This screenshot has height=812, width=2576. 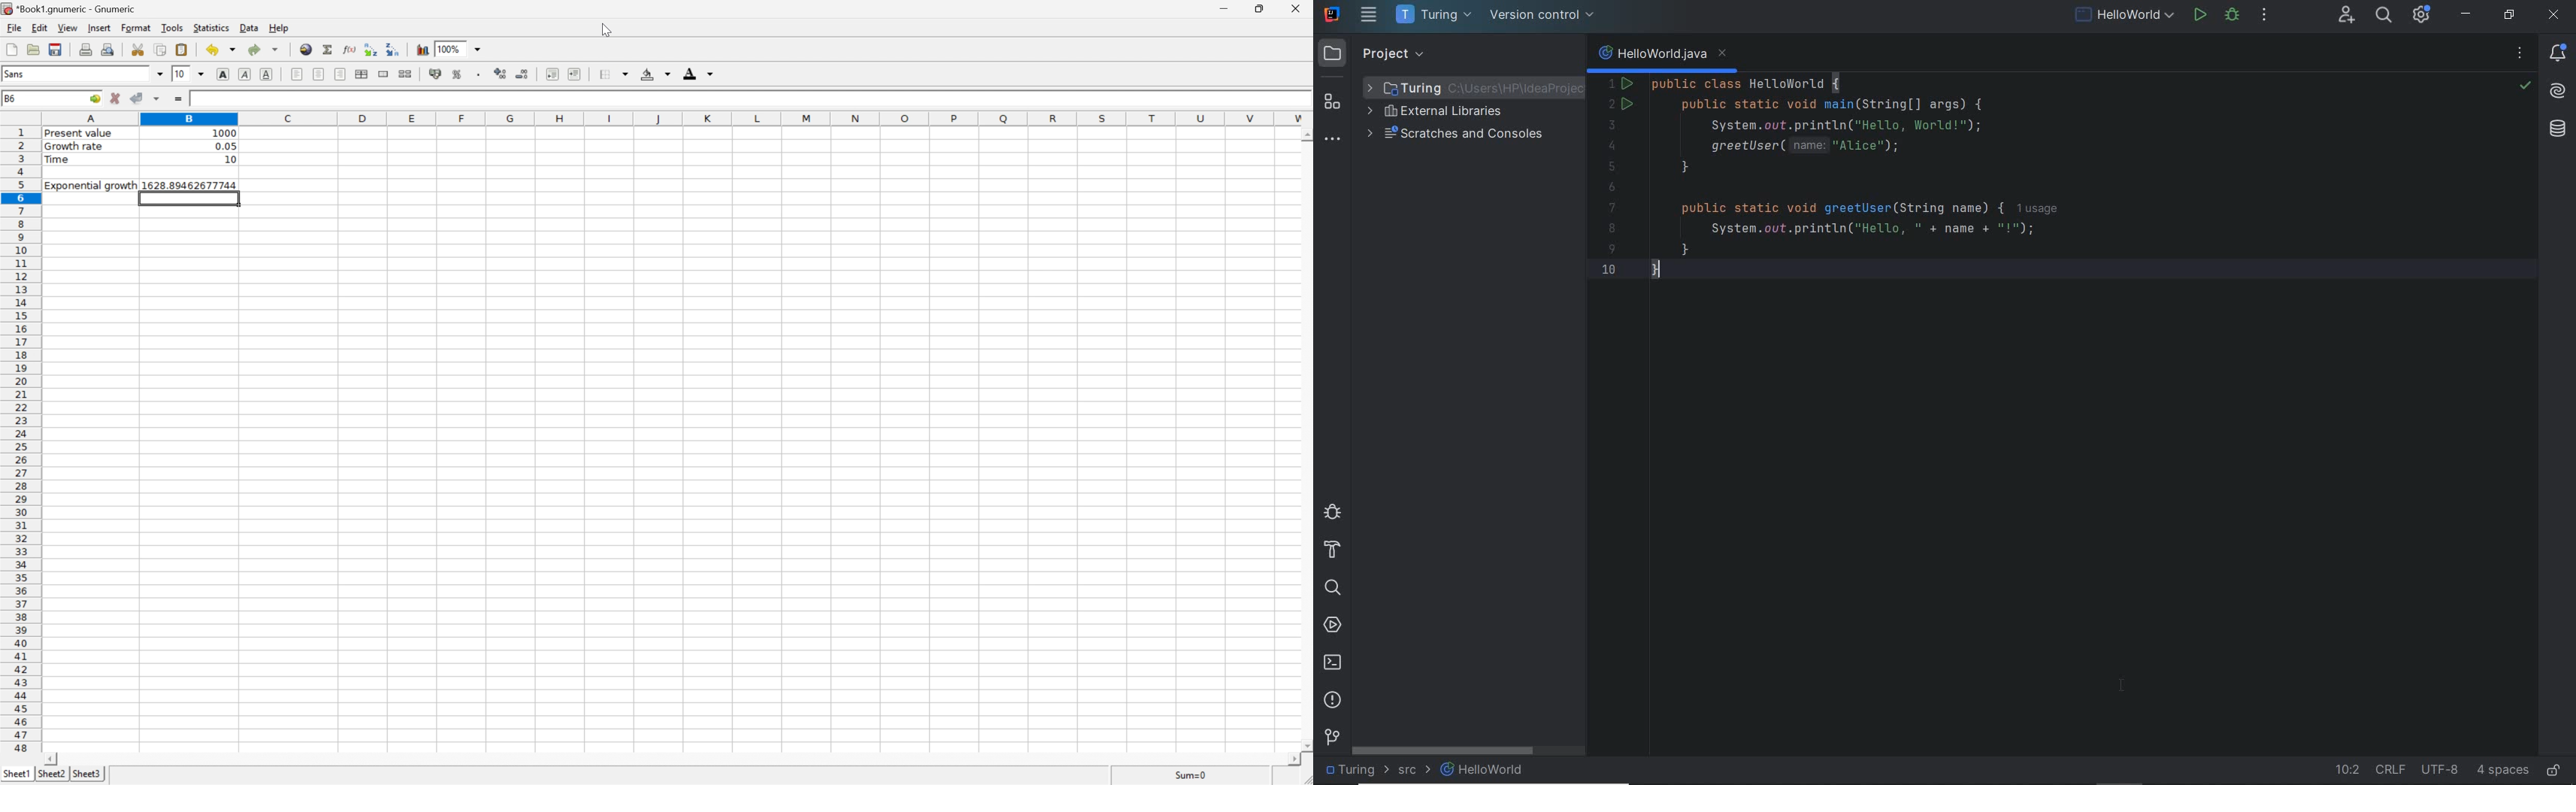 I want to click on Align Right, so click(x=342, y=73).